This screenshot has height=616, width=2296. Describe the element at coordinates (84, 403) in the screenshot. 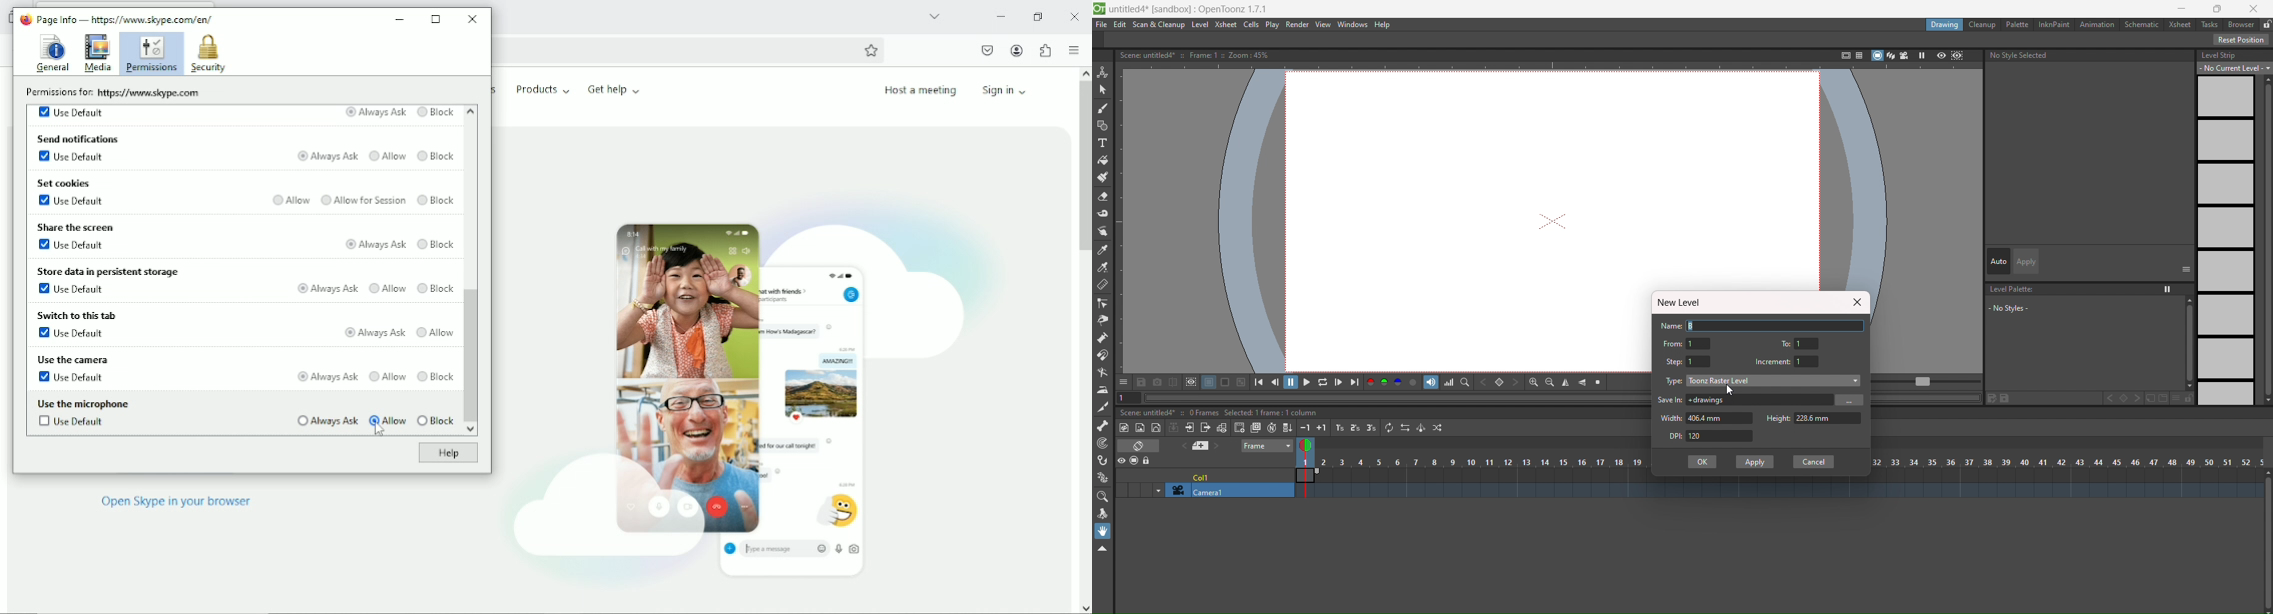

I see `Use the microphone` at that location.